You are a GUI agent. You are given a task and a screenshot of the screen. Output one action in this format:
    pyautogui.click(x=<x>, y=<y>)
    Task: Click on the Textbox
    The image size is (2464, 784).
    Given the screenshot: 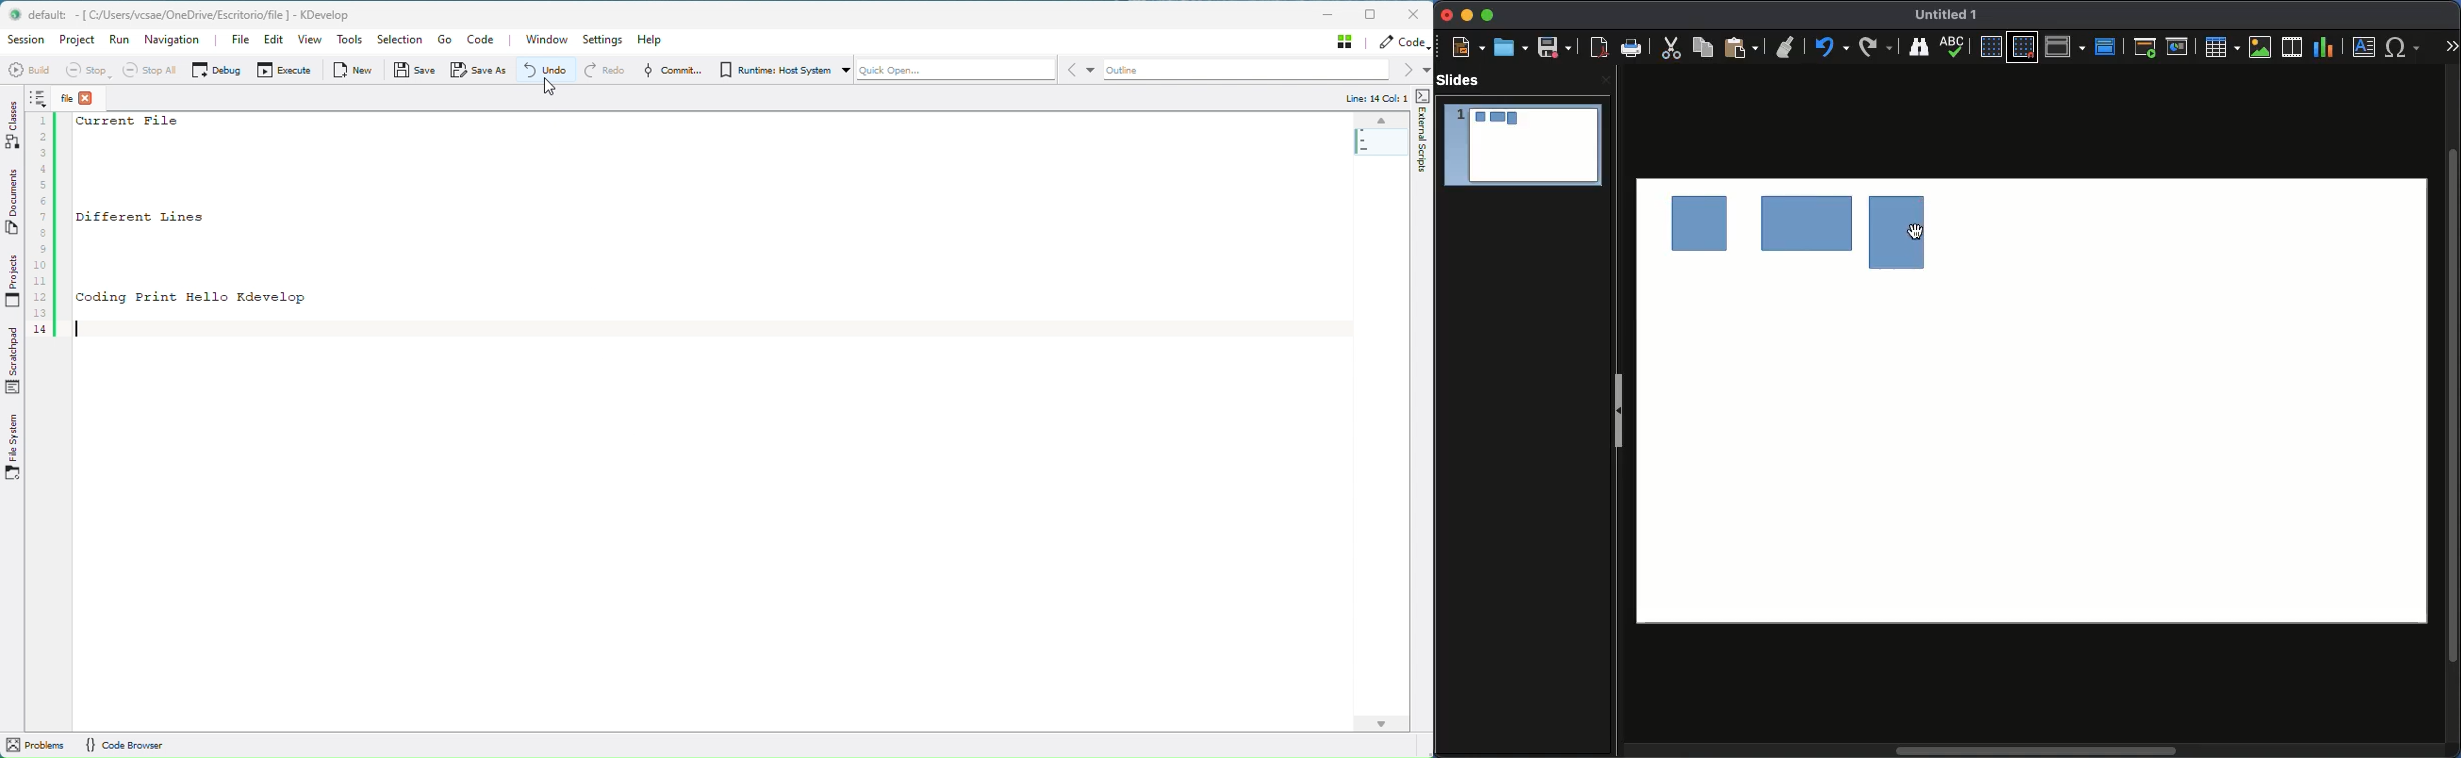 What is the action you would take?
    pyautogui.click(x=2364, y=48)
    